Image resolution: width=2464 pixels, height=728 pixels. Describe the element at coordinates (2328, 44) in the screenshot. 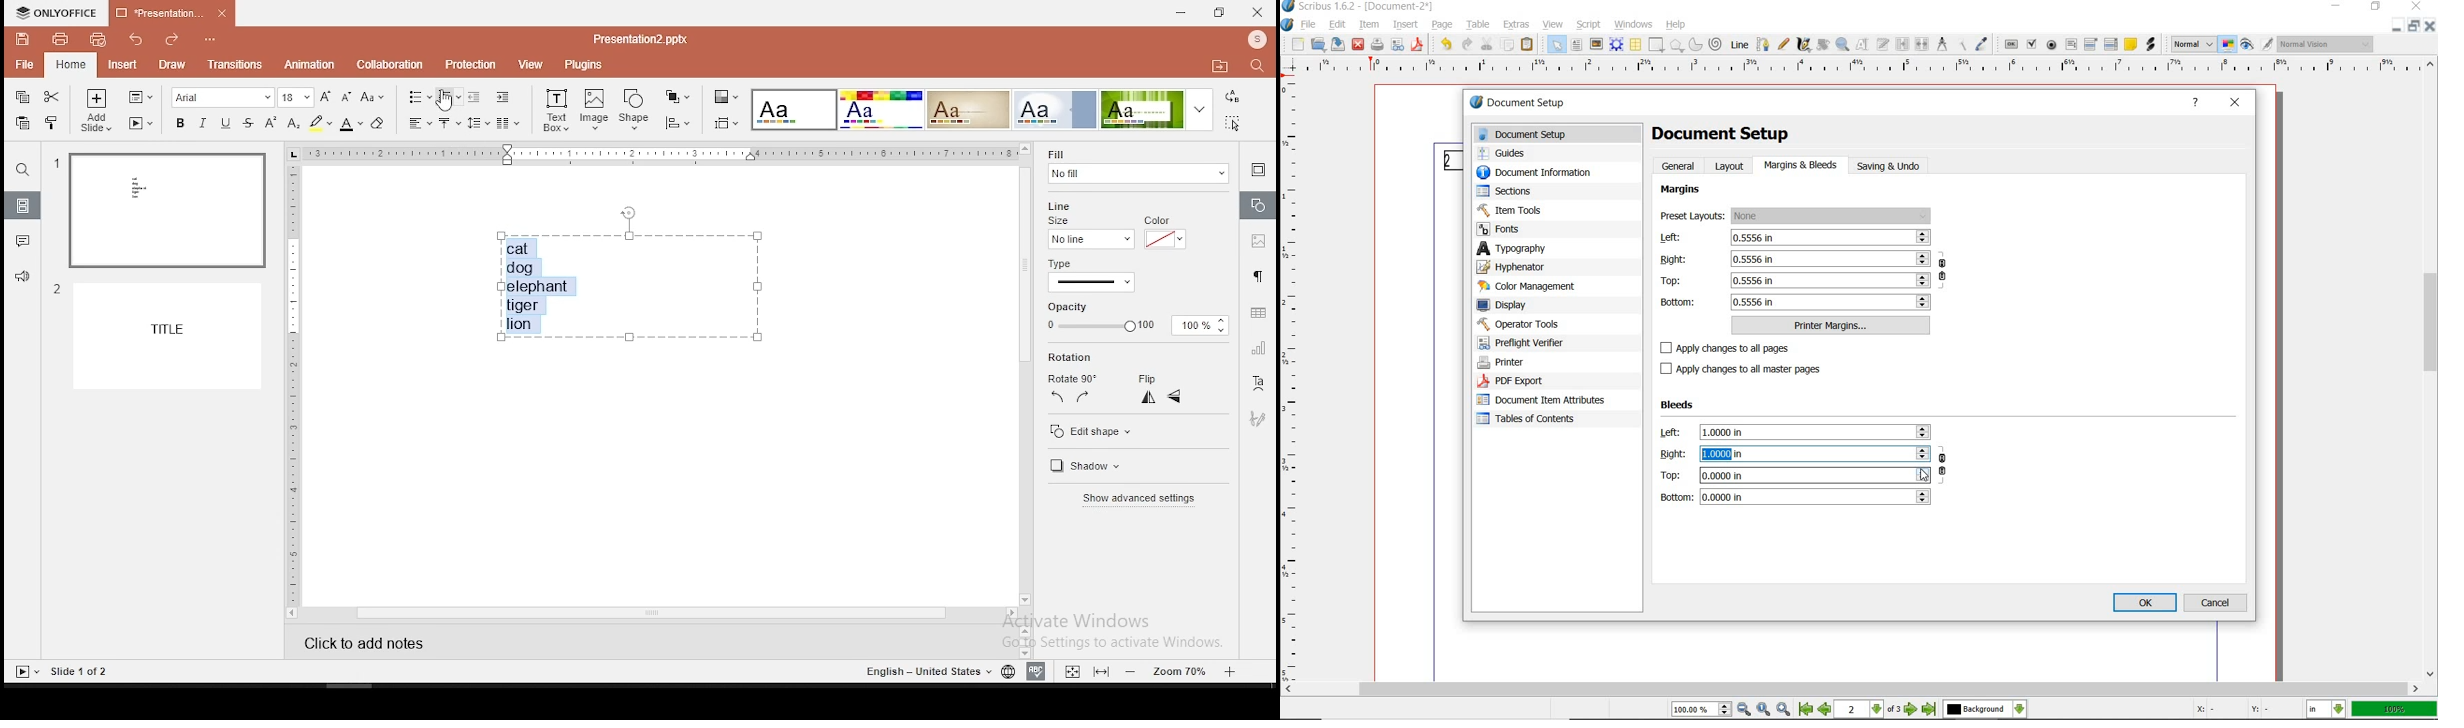

I see `visual appearance of the display` at that location.